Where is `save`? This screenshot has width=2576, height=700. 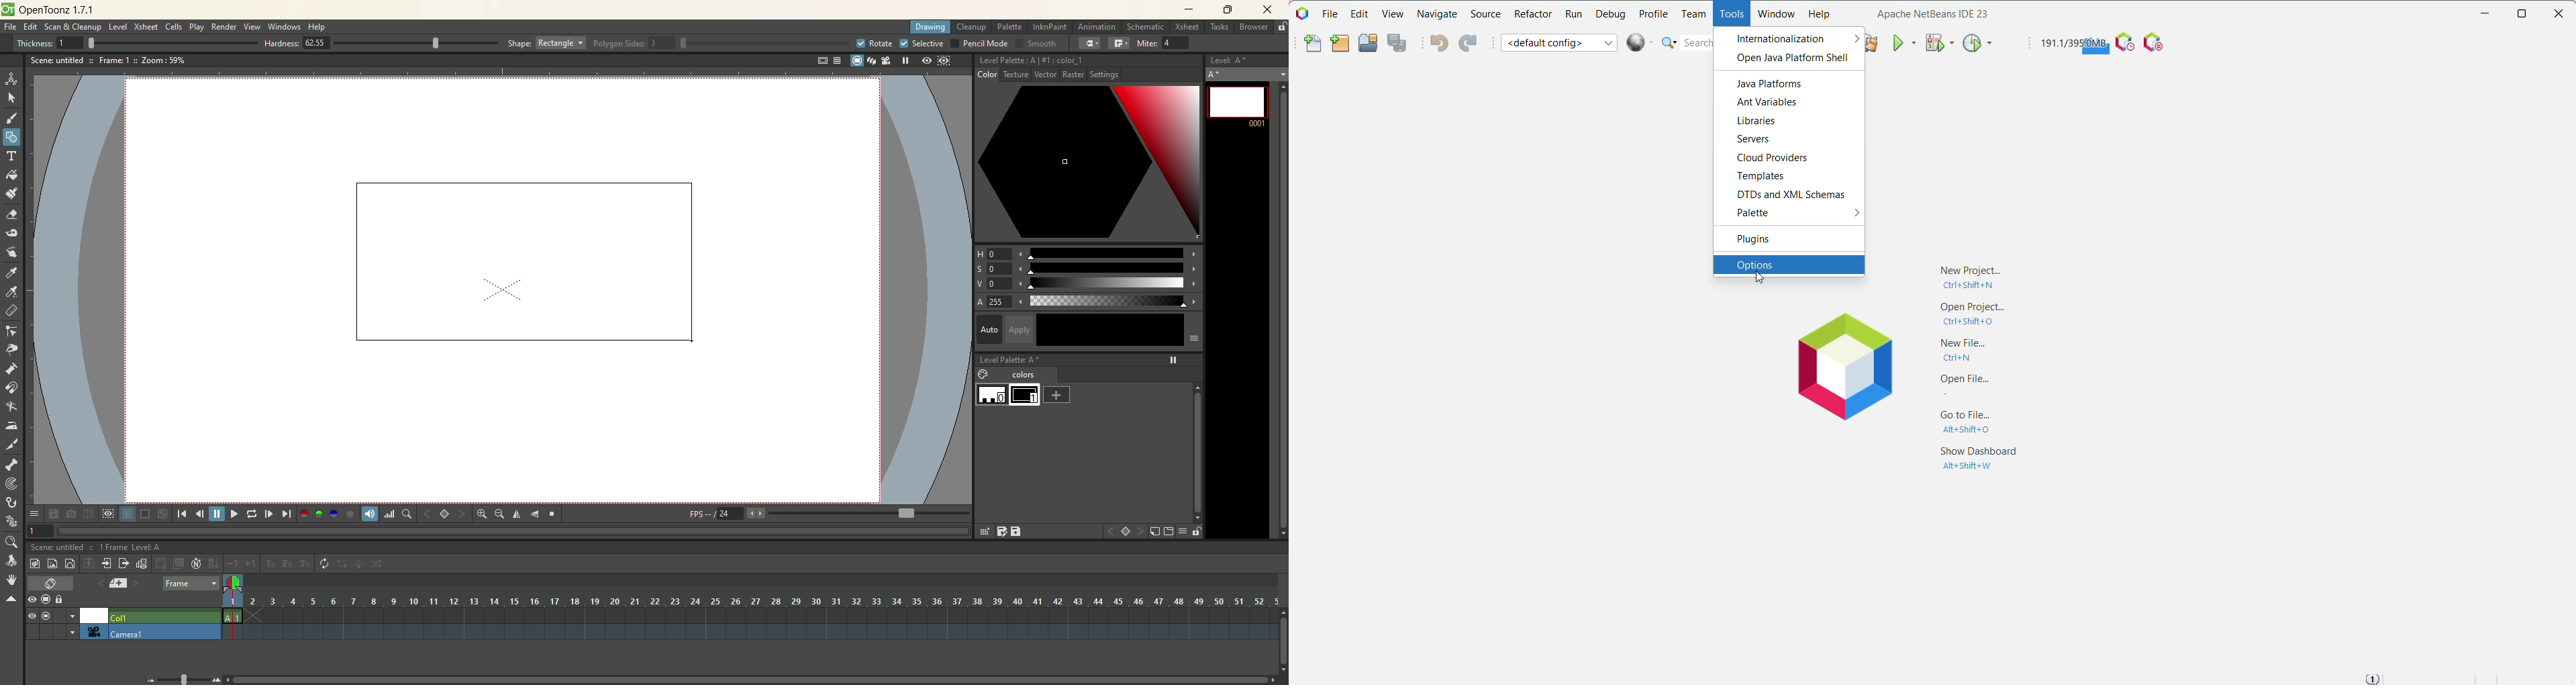
save is located at coordinates (1018, 531).